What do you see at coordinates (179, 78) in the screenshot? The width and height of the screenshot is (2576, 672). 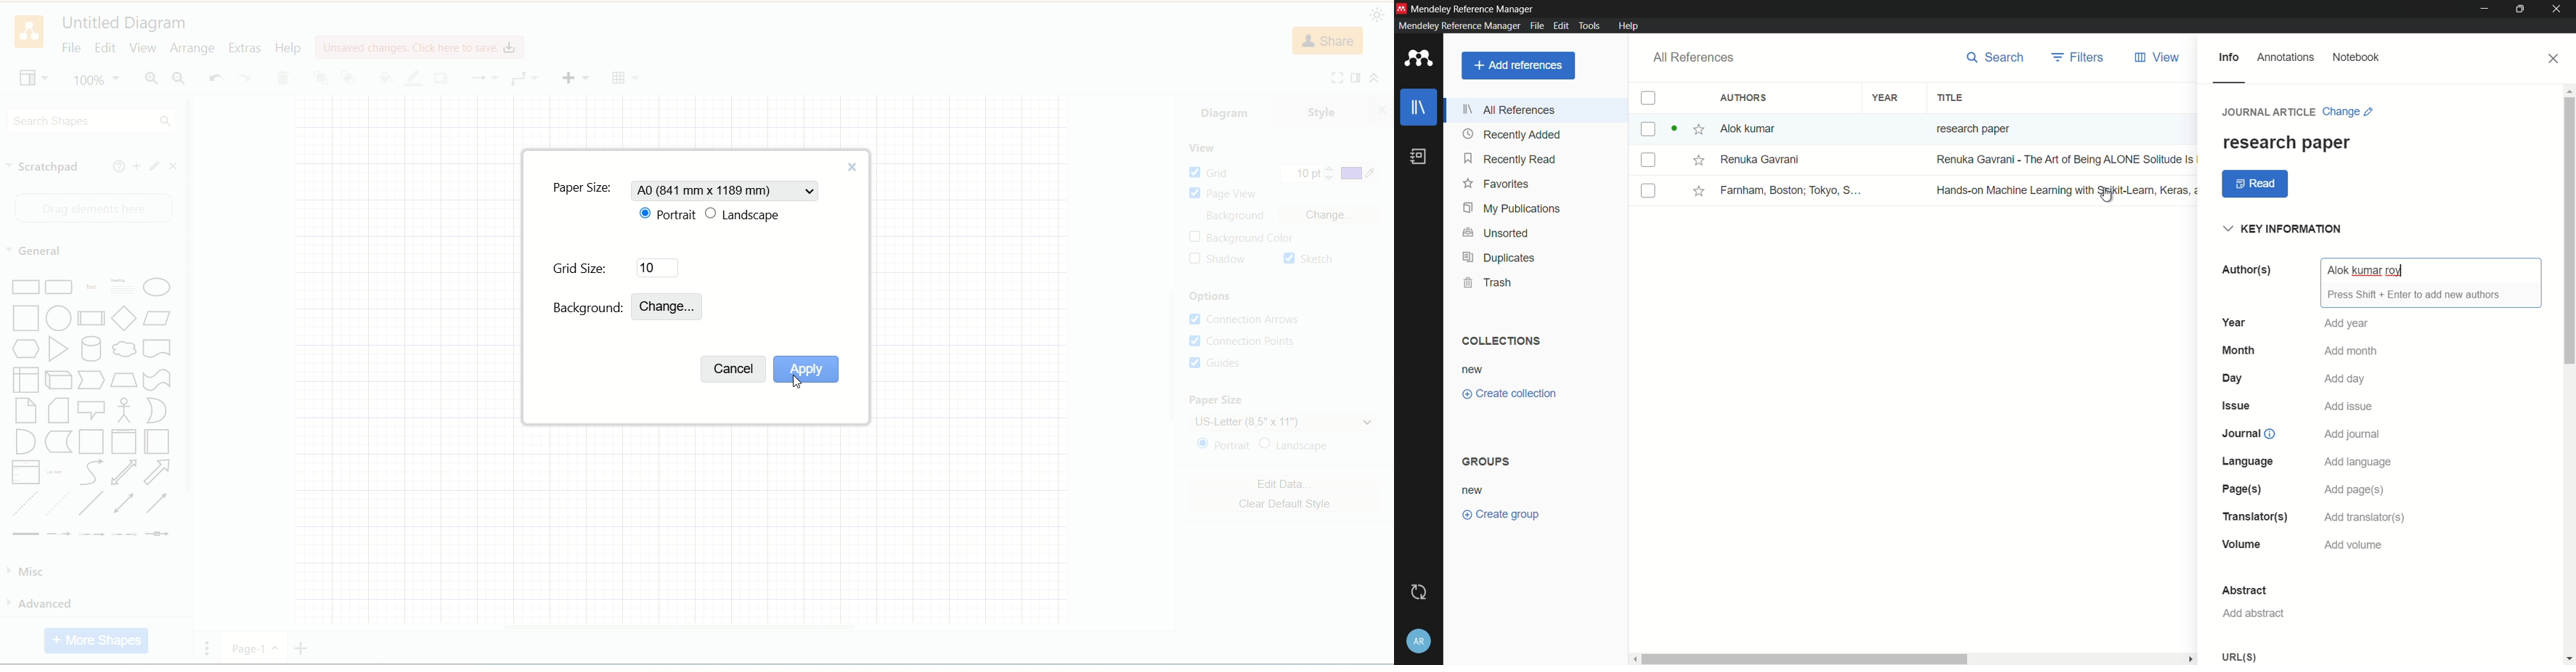 I see `zoom out` at bounding box center [179, 78].